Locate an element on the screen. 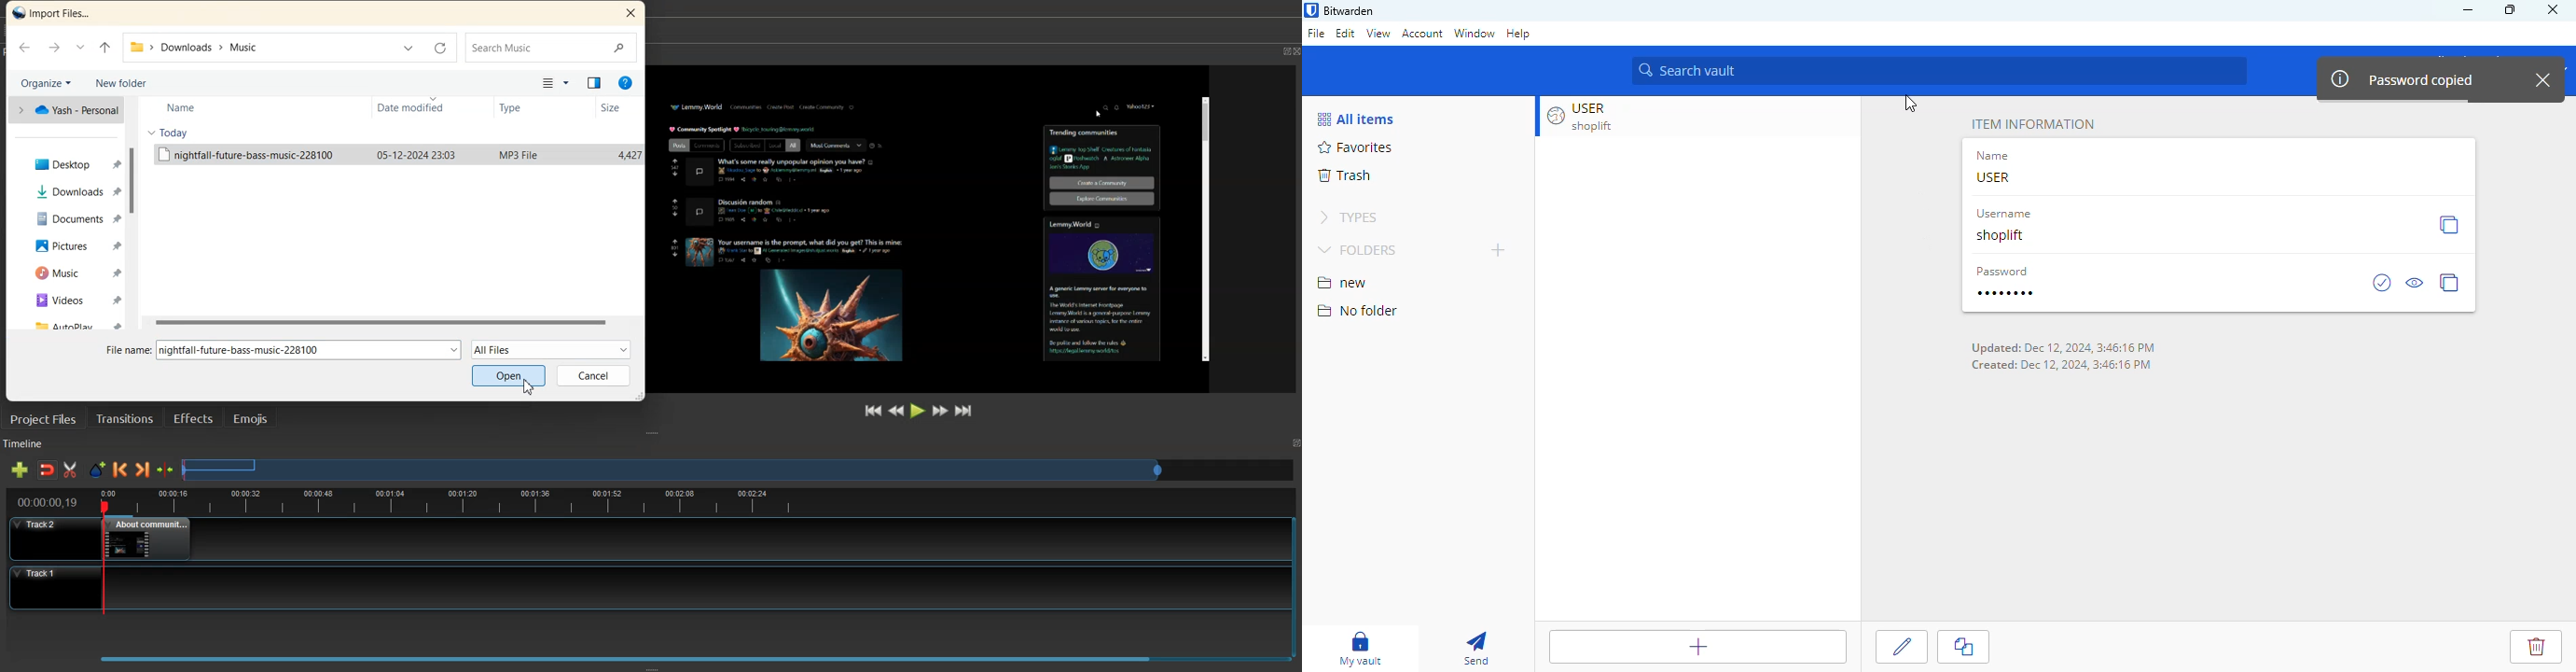  Documents is located at coordinates (64, 219).